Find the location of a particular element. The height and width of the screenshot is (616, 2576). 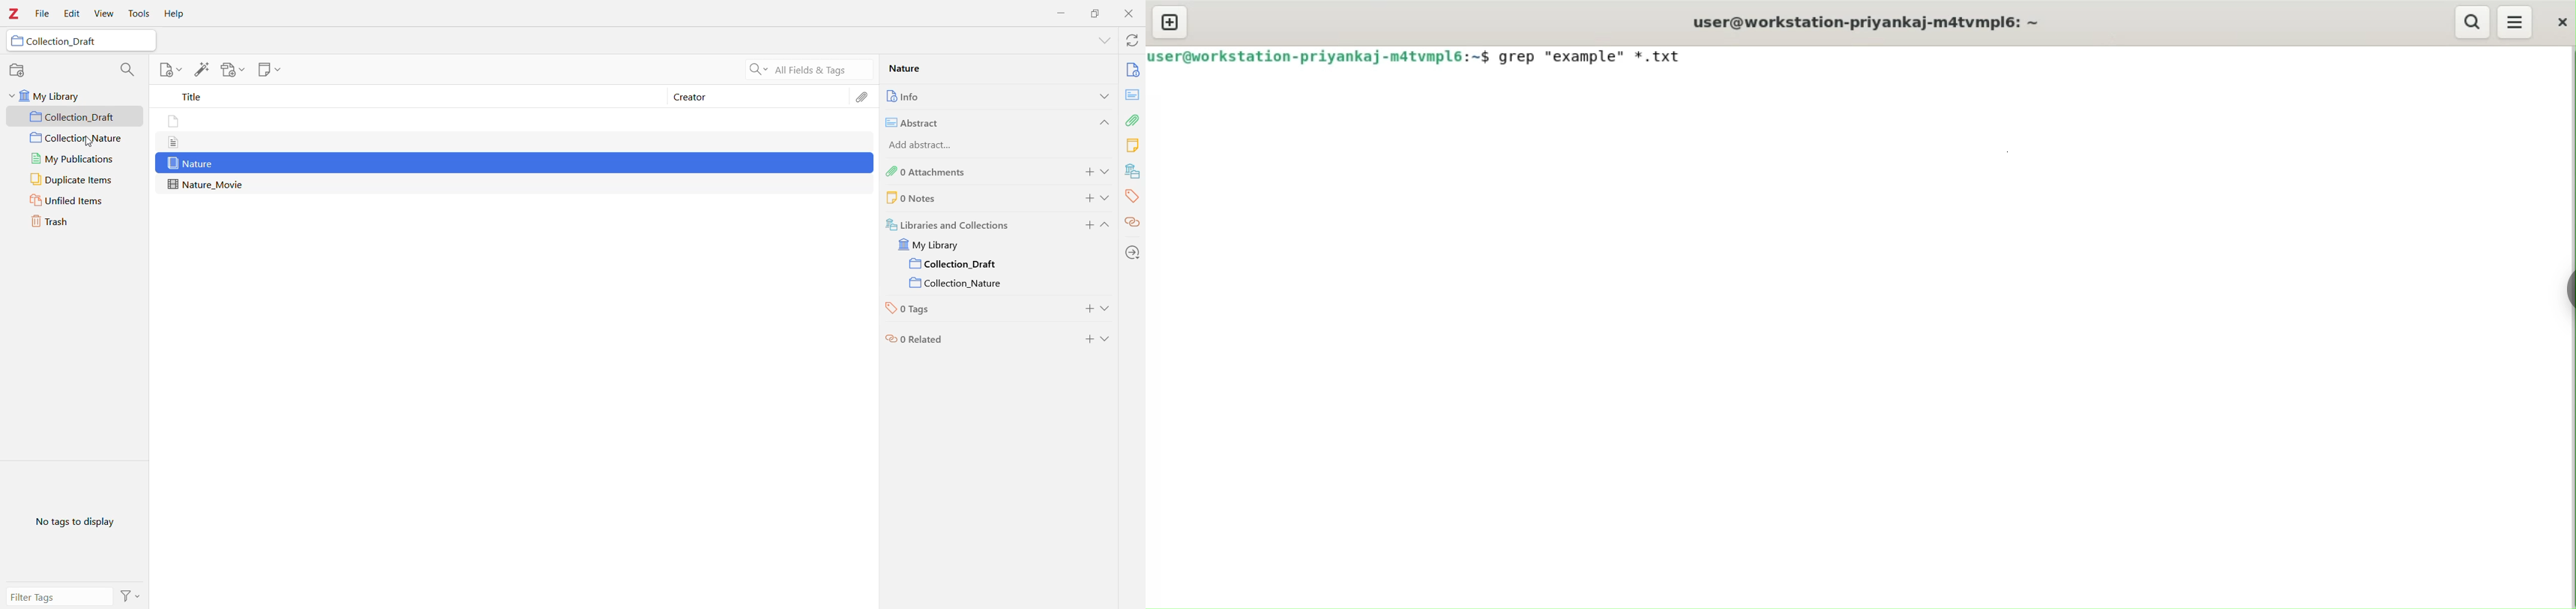

Tags is located at coordinates (1132, 196).